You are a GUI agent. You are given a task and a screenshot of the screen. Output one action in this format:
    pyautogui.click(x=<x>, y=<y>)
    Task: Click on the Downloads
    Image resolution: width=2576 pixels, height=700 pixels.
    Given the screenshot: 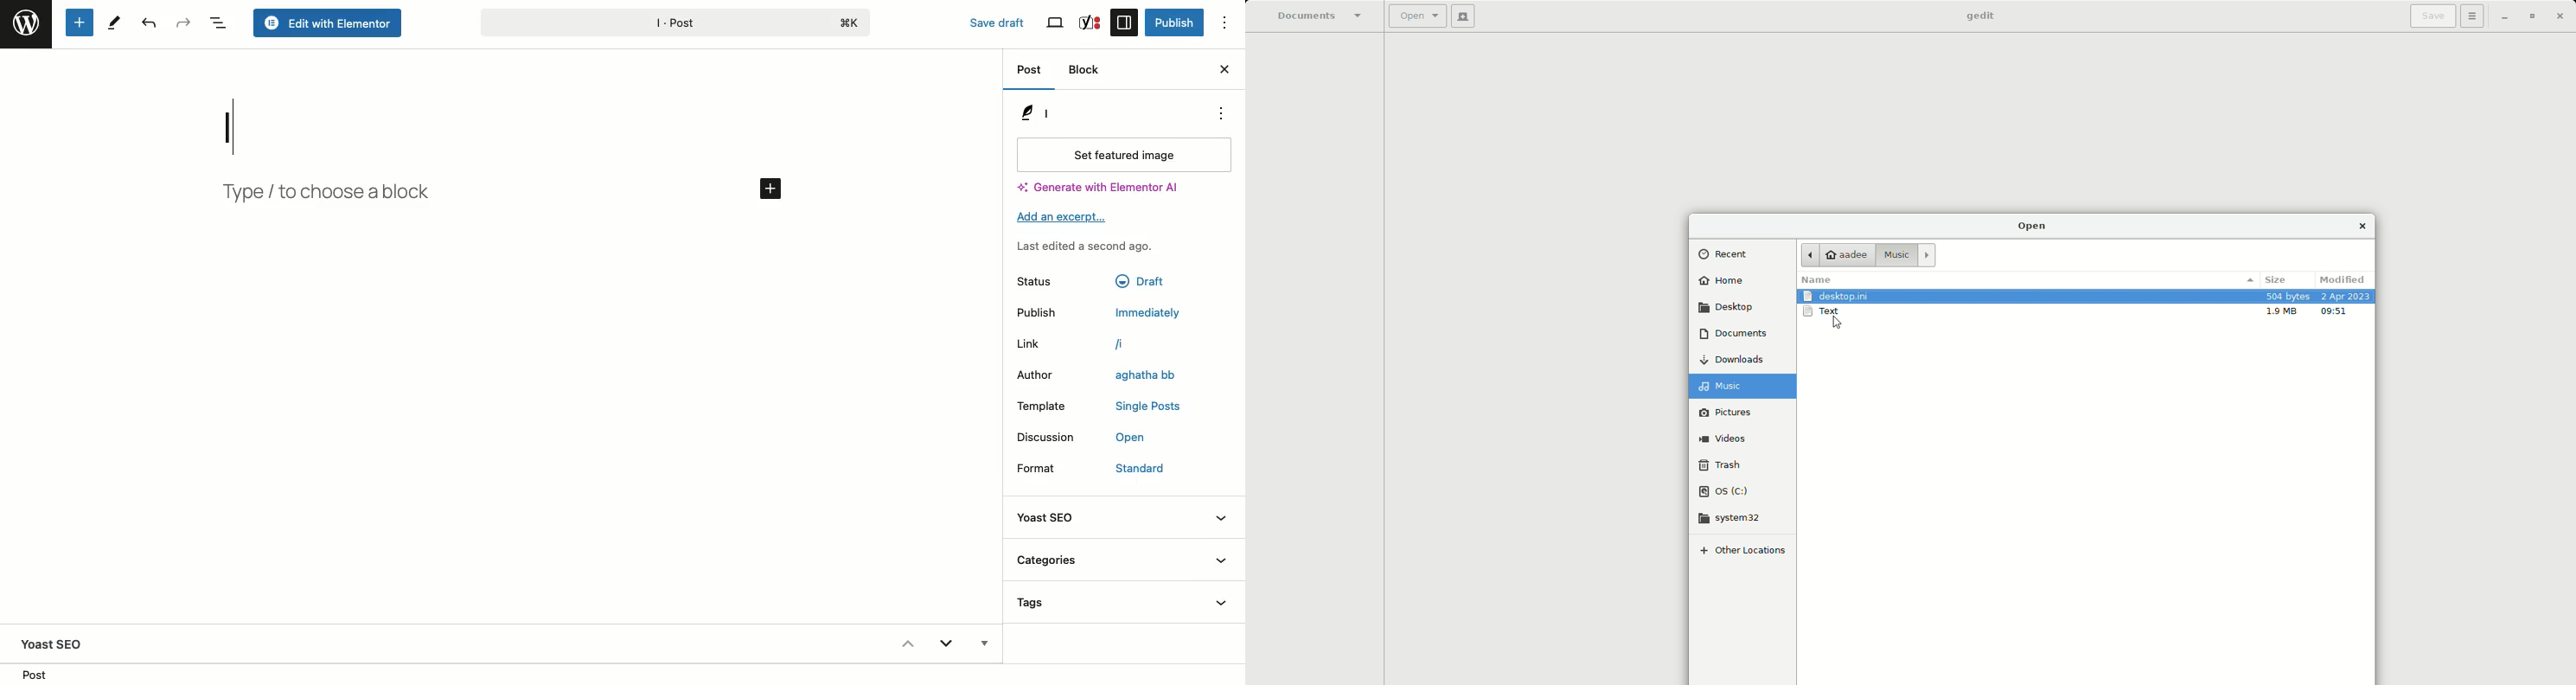 What is the action you would take?
    pyautogui.click(x=1737, y=361)
    